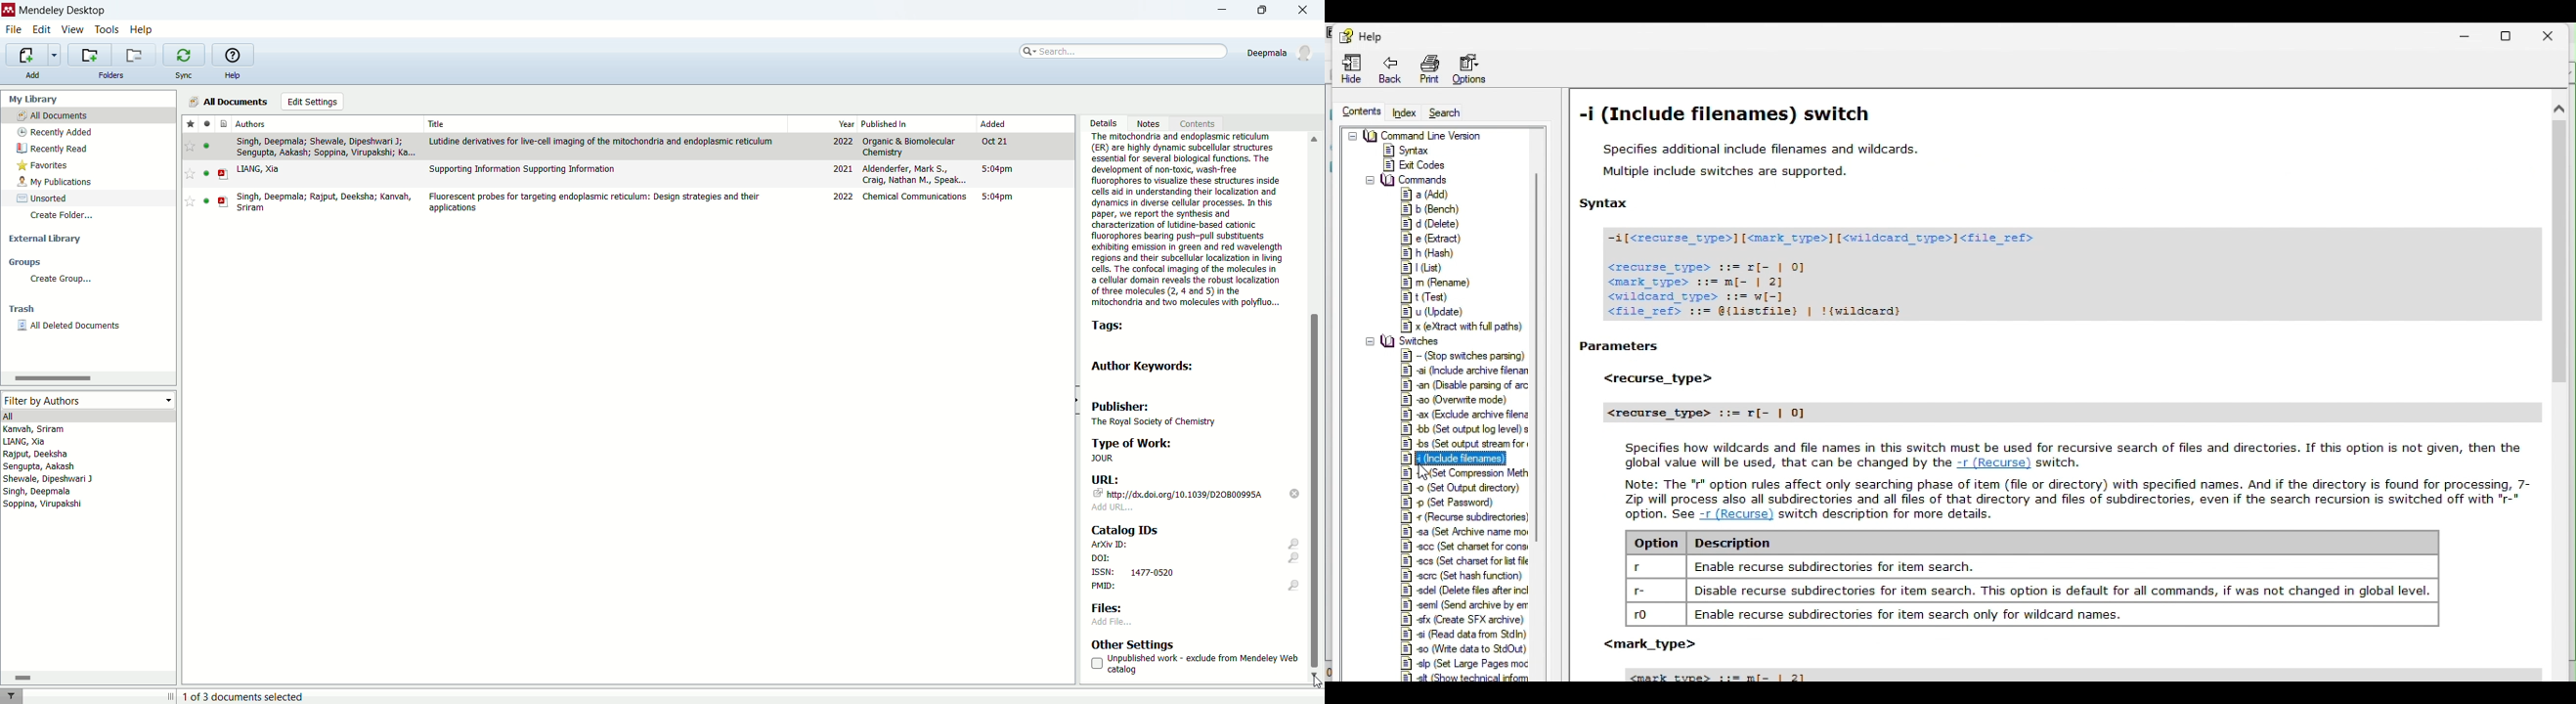  Describe the element at coordinates (25, 262) in the screenshot. I see `groups` at that location.